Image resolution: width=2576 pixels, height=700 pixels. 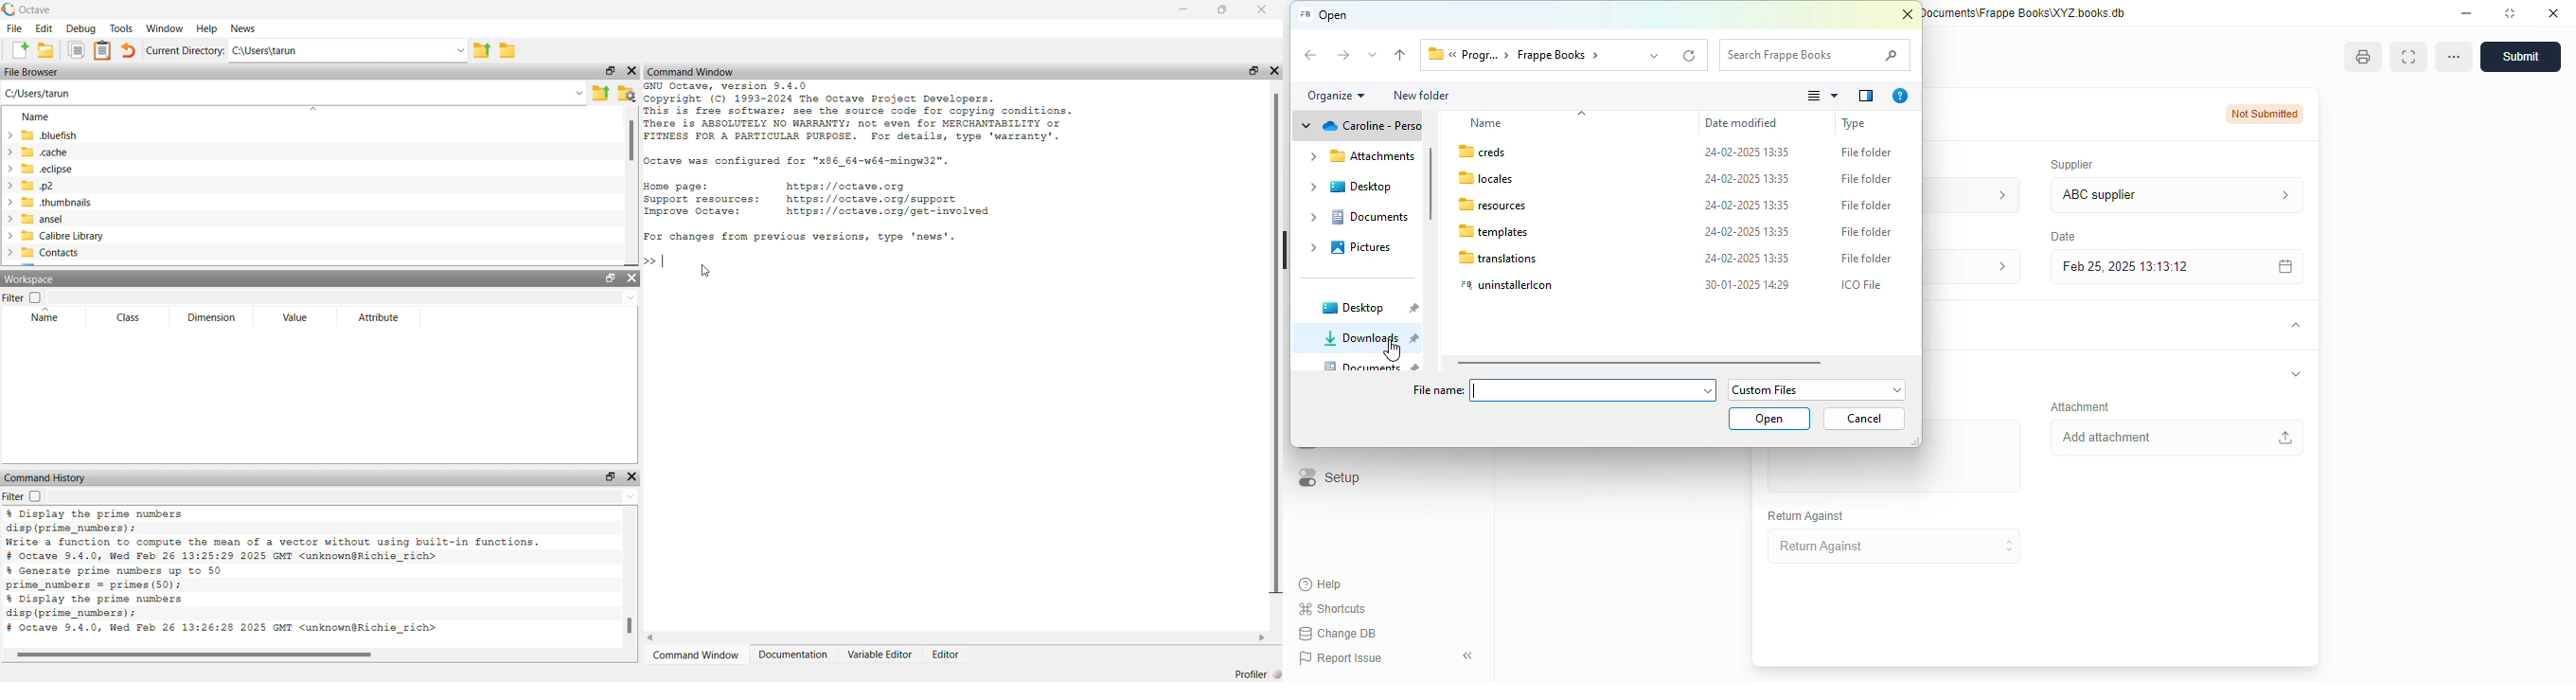 What do you see at coordinates (1275, 70) in the screenshot?
I see `close` at bounding box center [1275, 70].